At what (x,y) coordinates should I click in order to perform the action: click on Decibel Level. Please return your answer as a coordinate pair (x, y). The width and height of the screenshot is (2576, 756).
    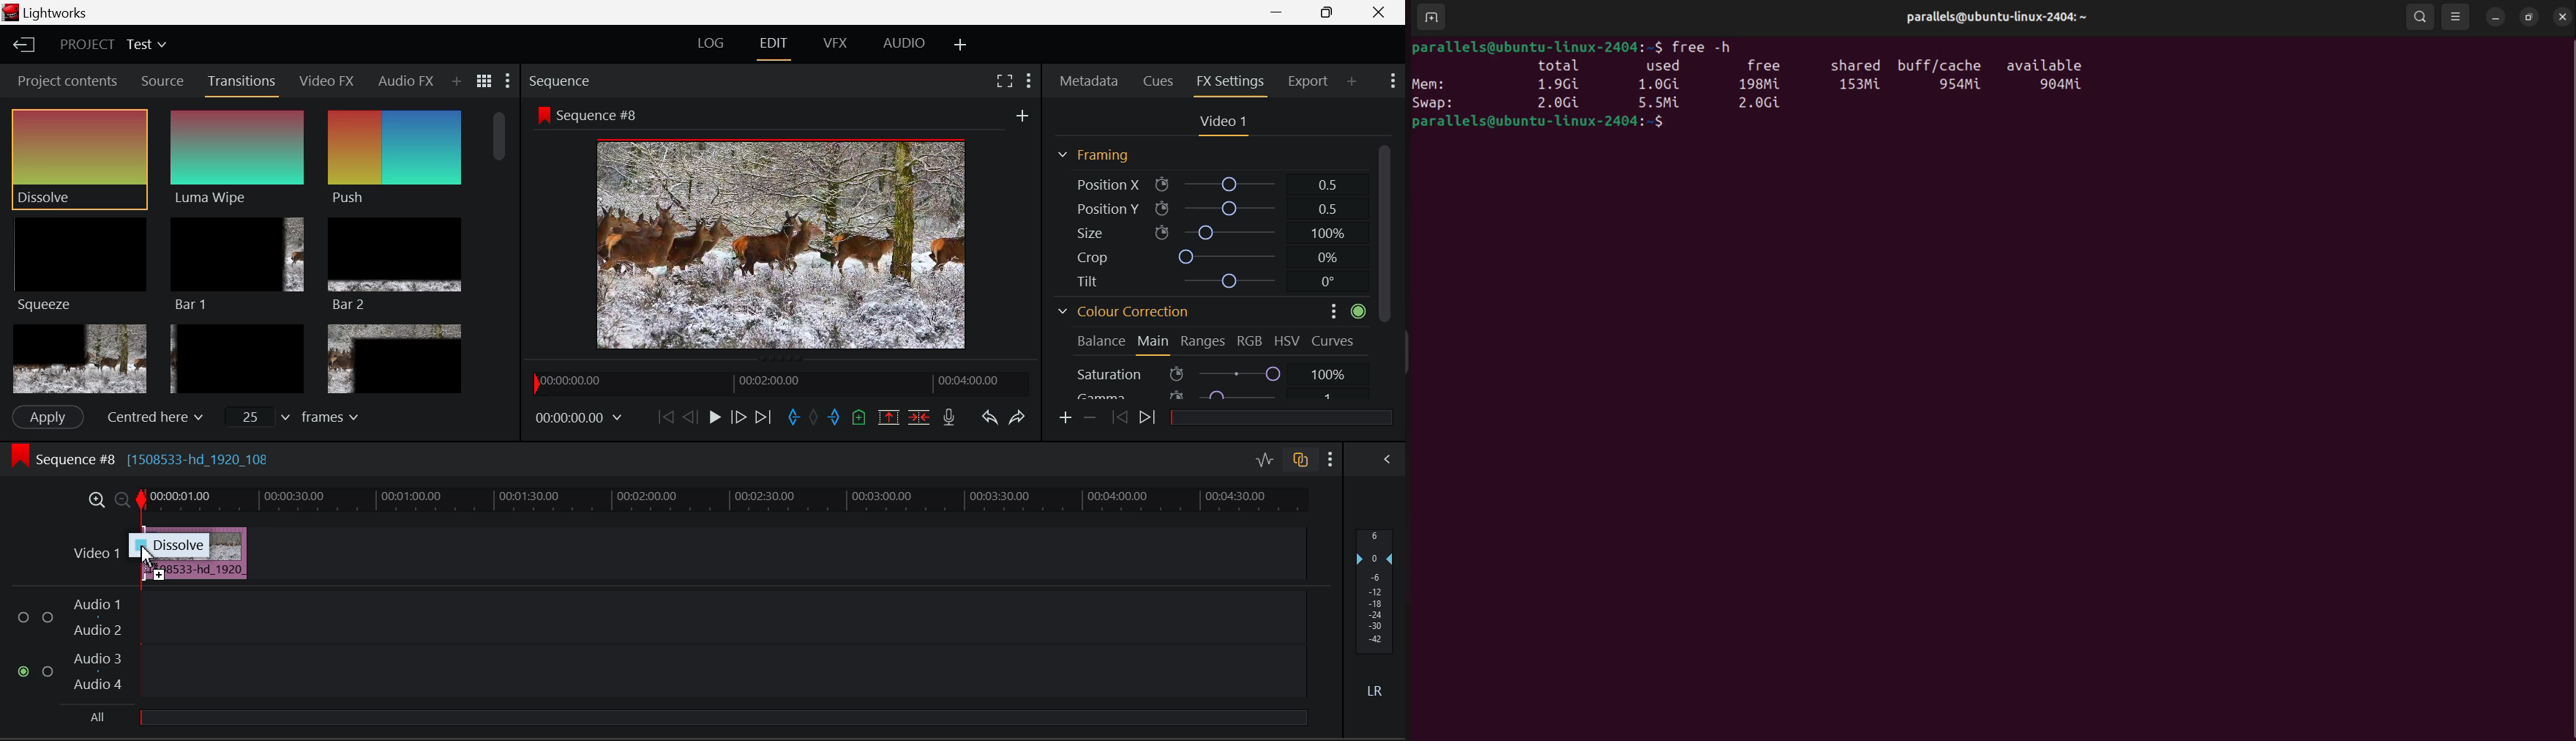
    Looking at the image, I should click on (1379, 616).